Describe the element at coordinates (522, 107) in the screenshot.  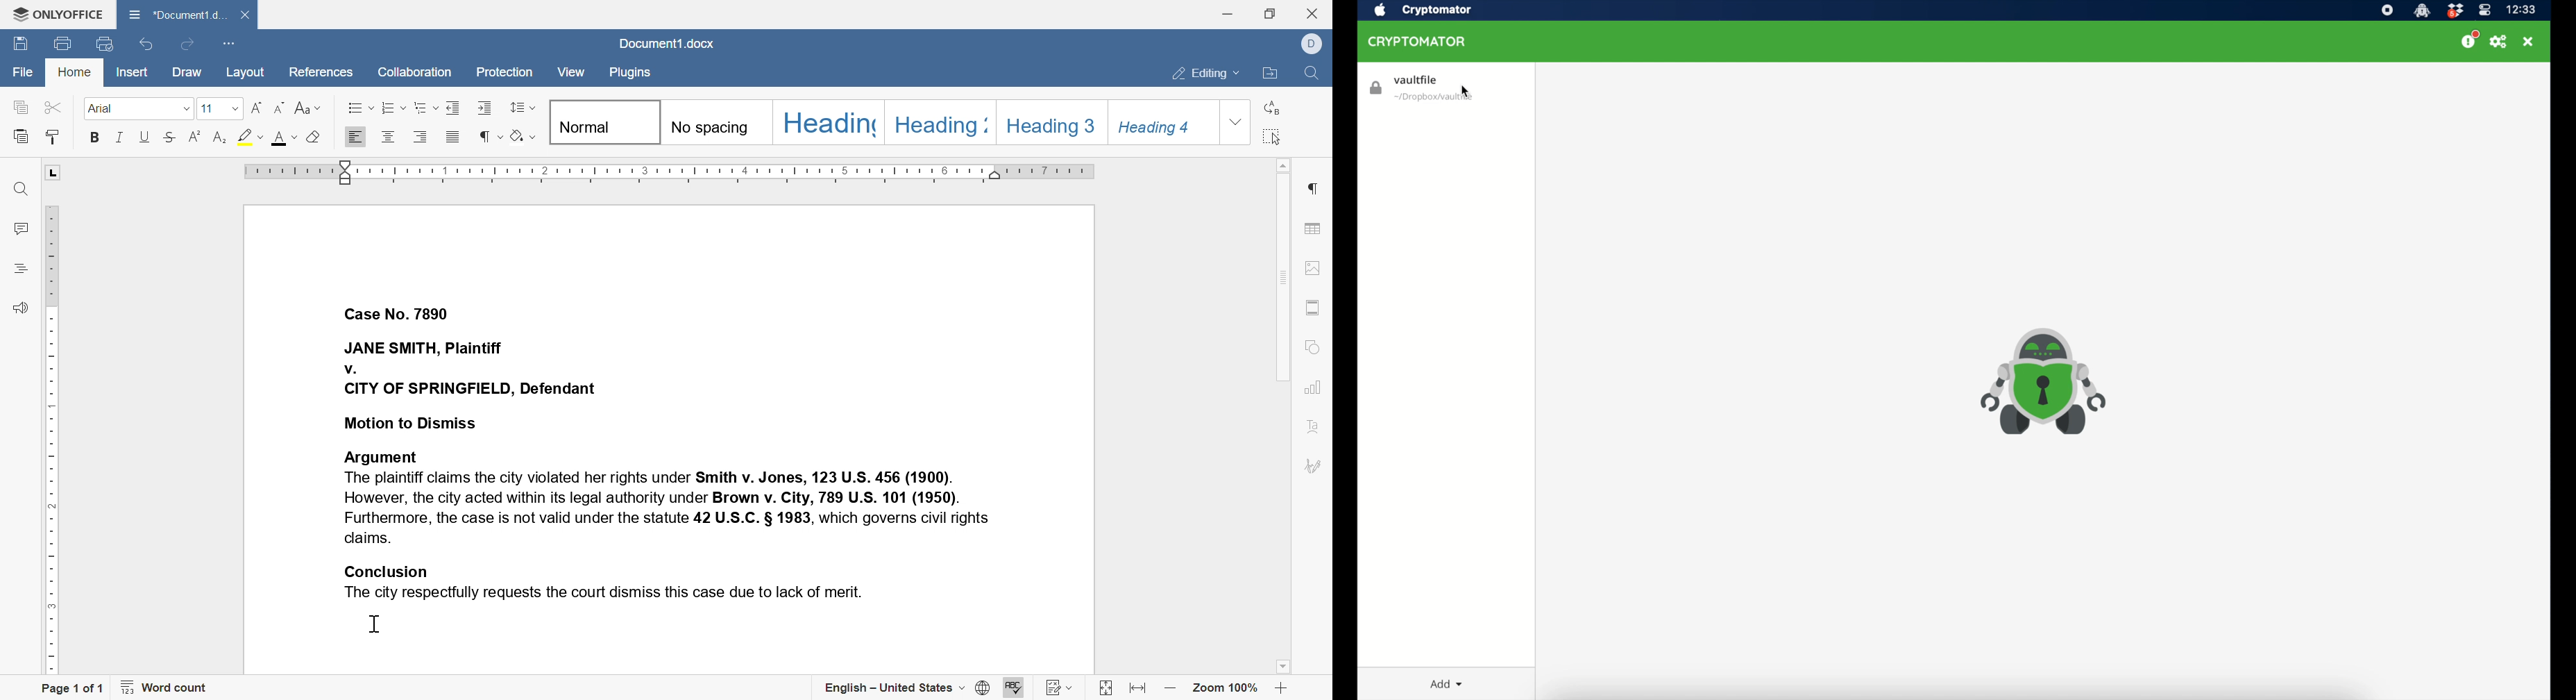
I see `paragraph line spacing` at that location.